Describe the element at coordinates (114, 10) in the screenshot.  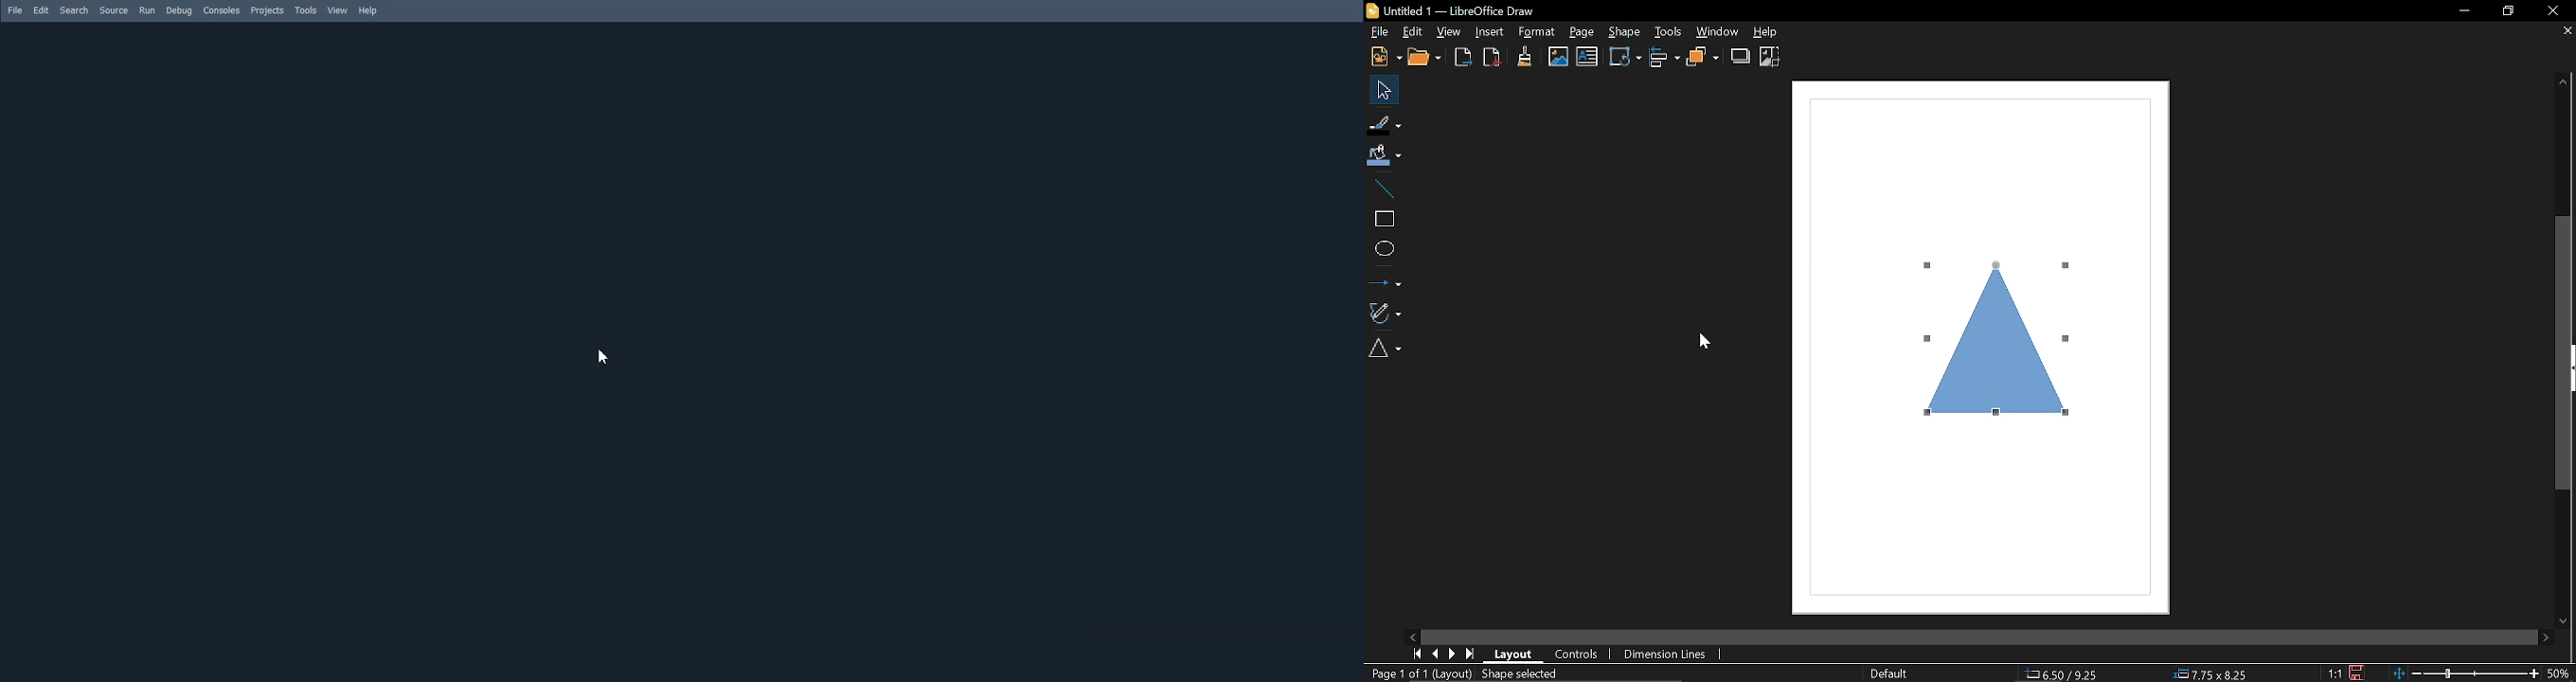
I see `Source` at that location.